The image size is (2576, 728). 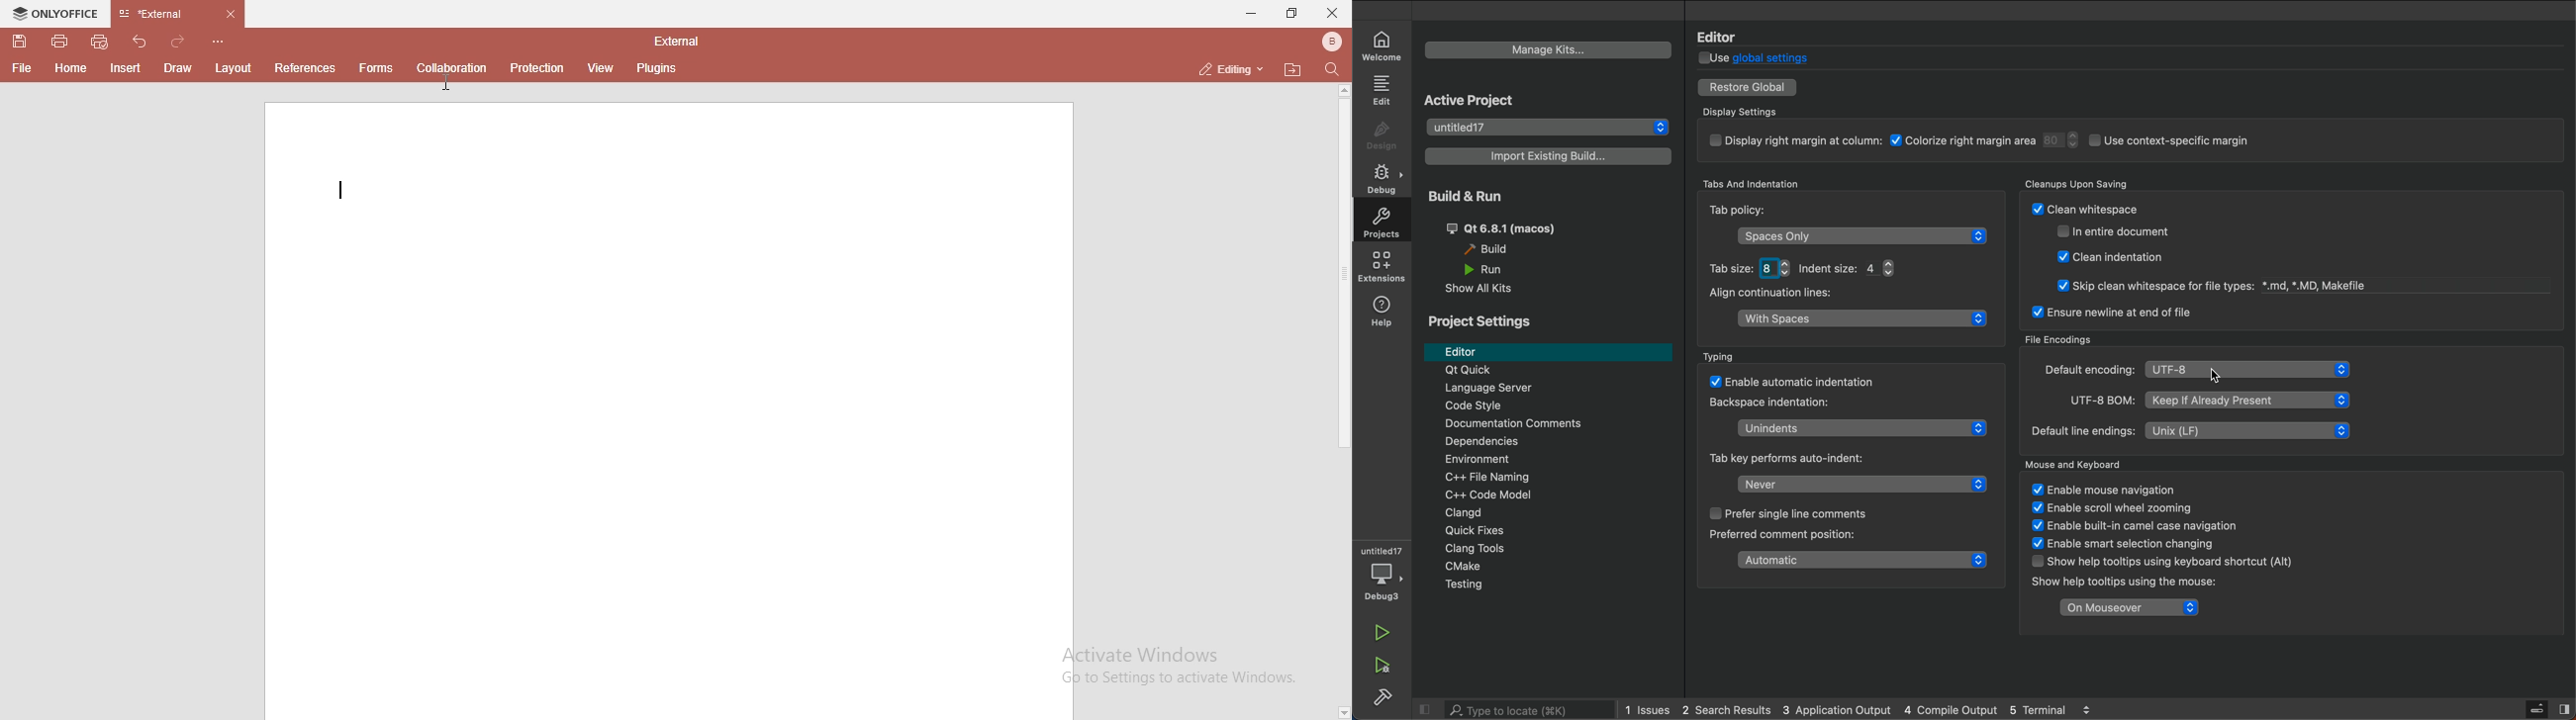 I want to click on show all kits, so click(x=1482, y=291).